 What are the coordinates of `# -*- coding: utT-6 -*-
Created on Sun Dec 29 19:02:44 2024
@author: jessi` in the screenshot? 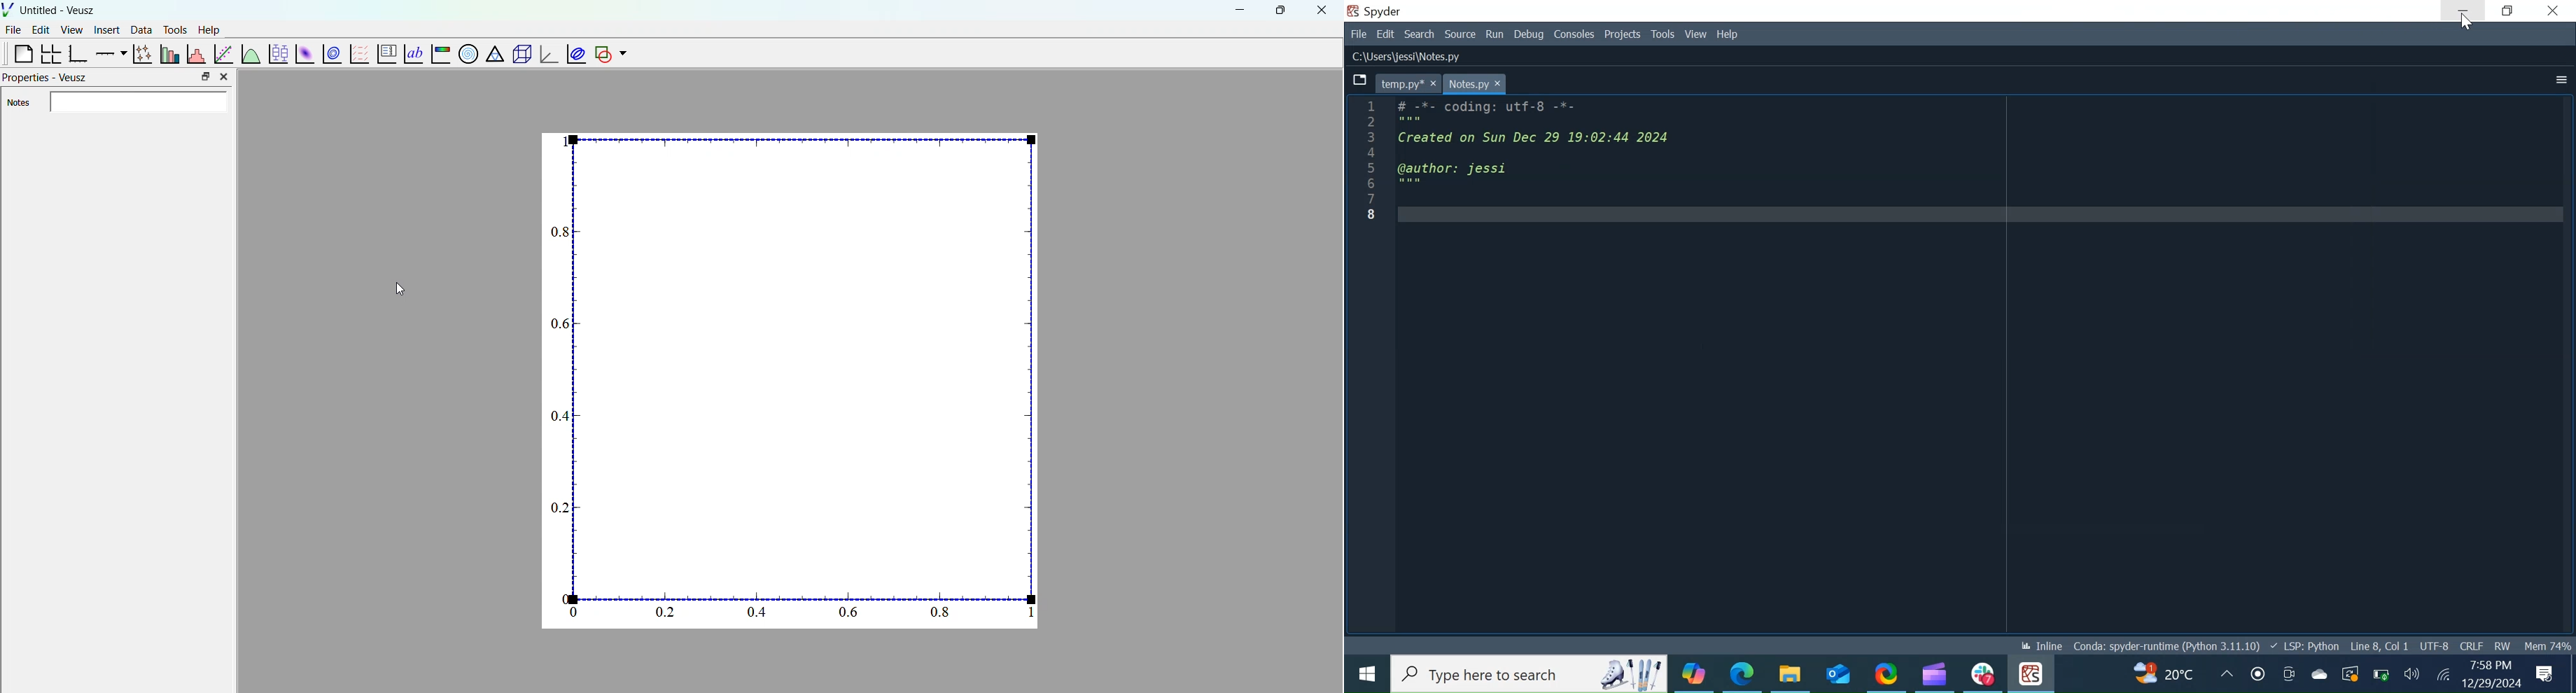 It's located at (1981, 348).